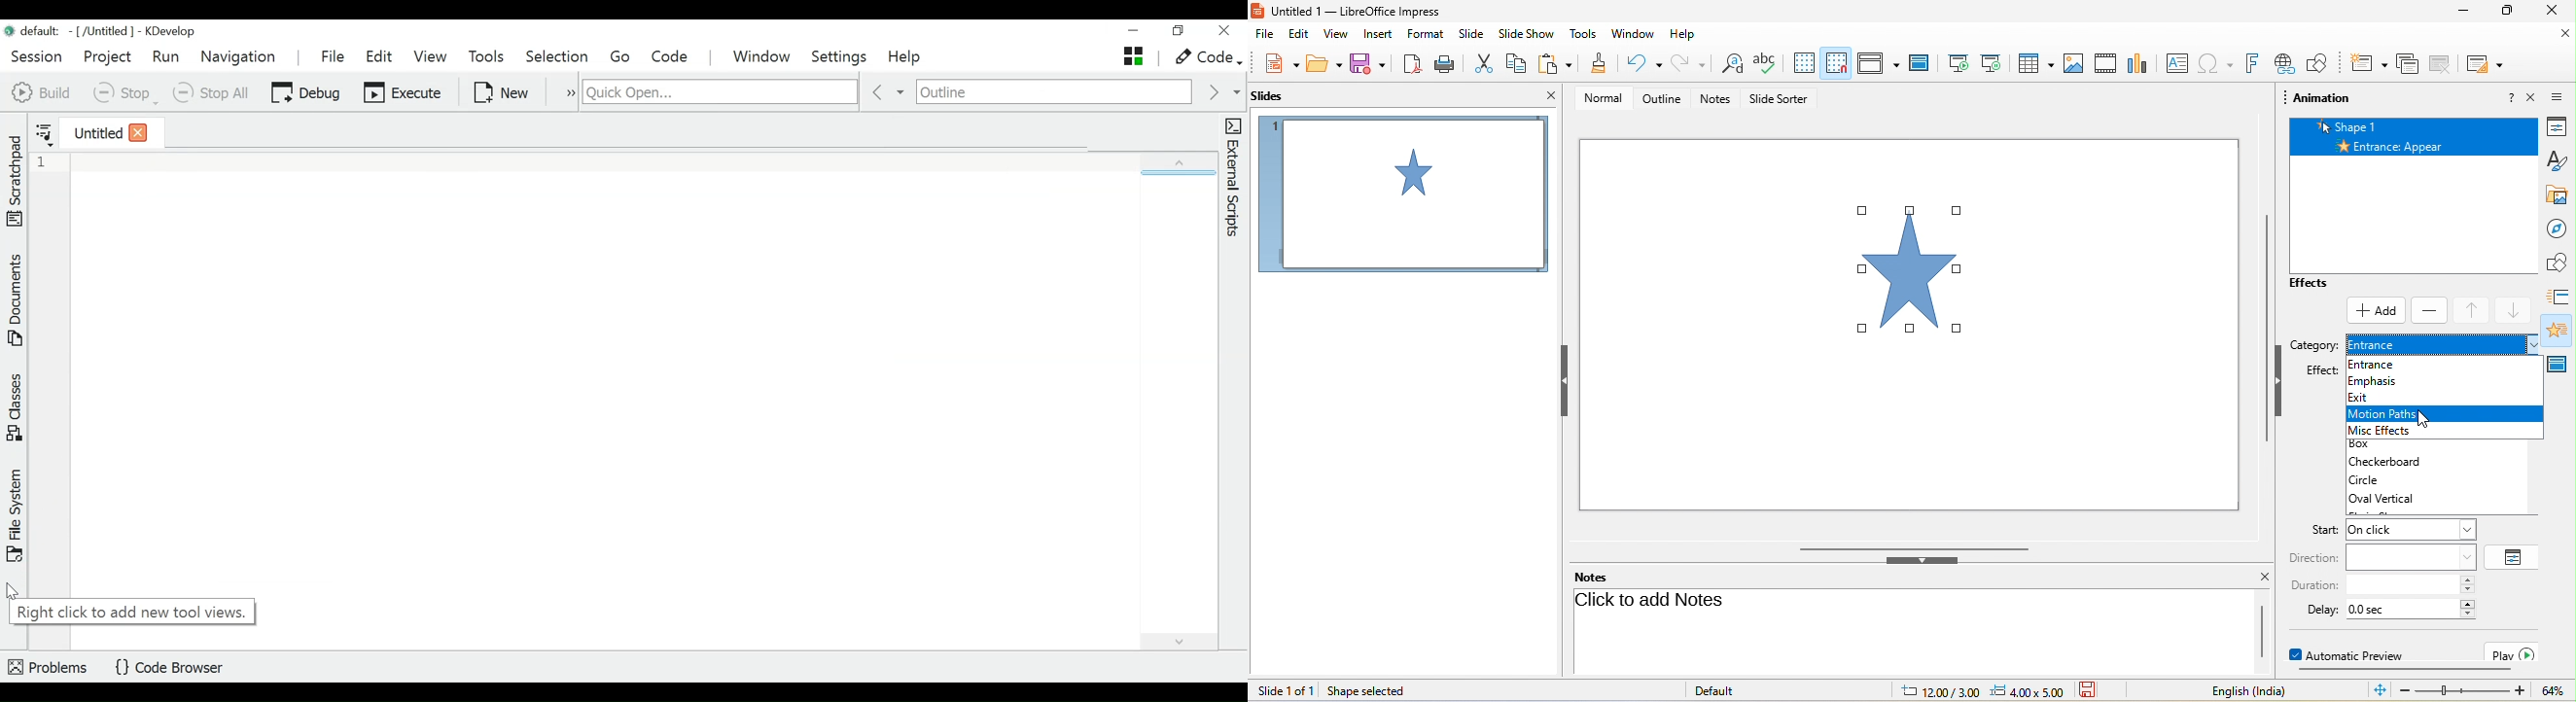  What do you see at coordinates (2419, 420) in the screenshot?
I see `cursor movement` at bounding box center [2419, 420].